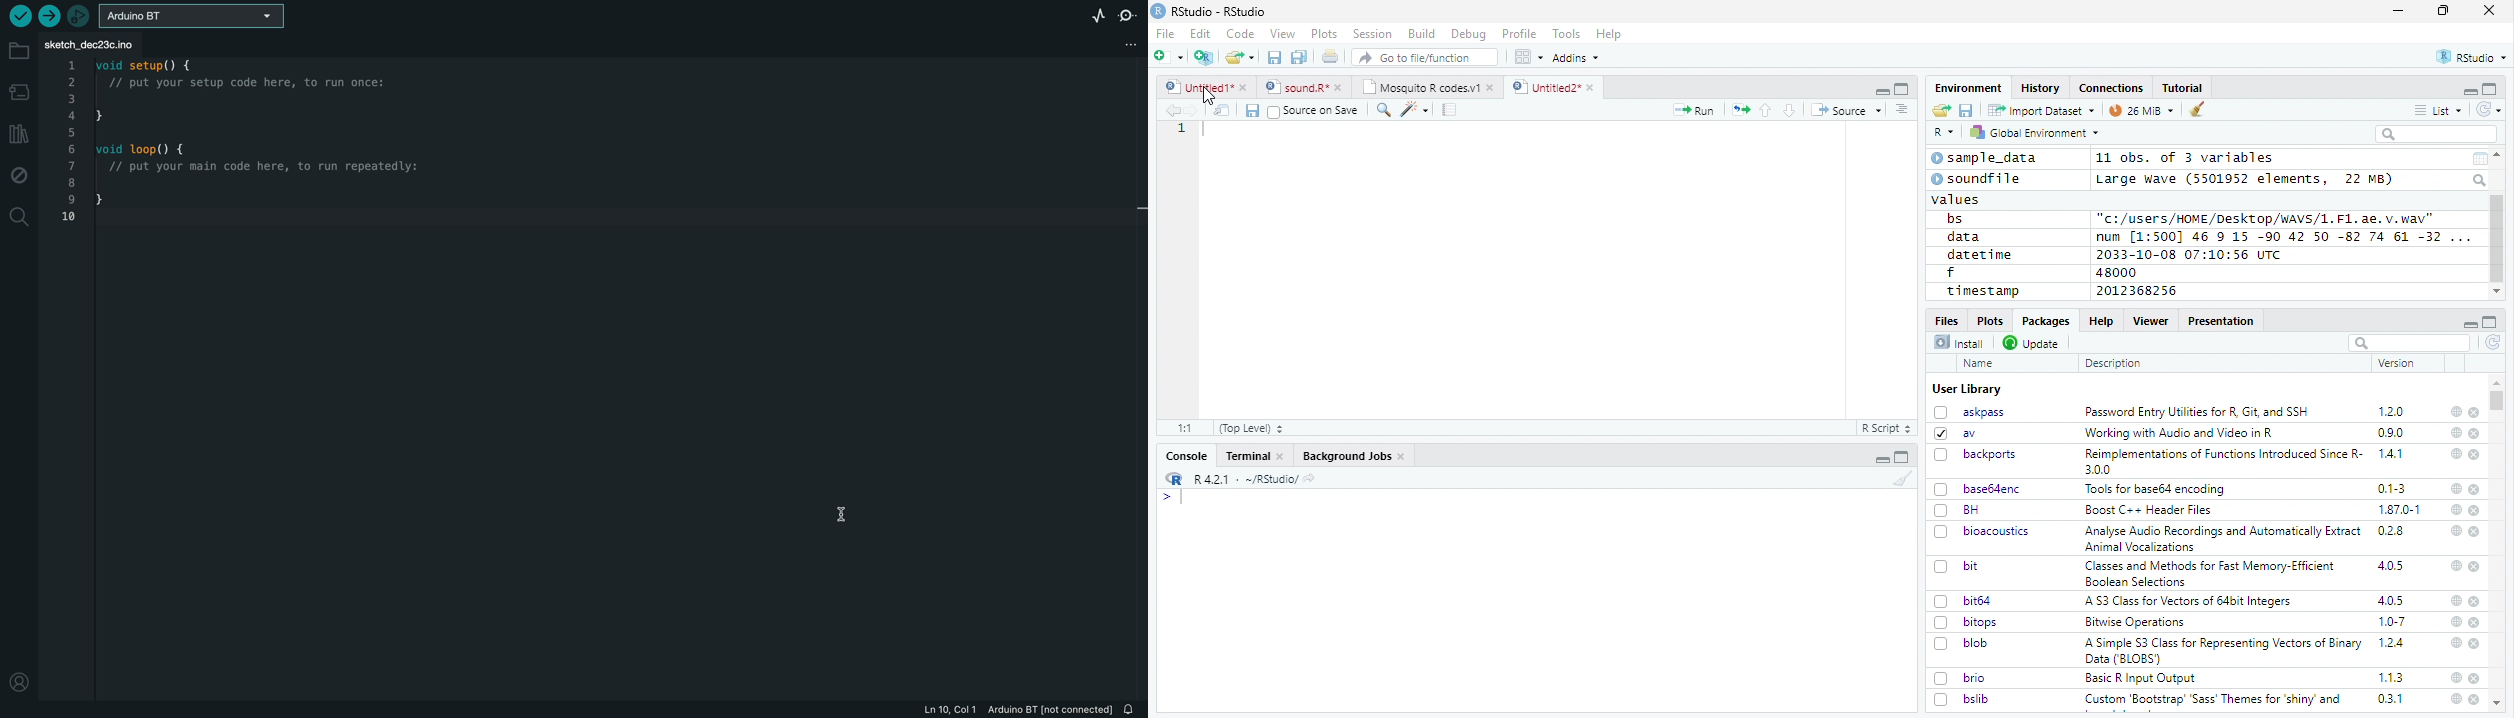 The height and width of the screenshot is (728, 2520). What do you see at coordinates (1426, 57) in the screenshot?
I see `Go to file/function` at bounding box center [1426, 57].